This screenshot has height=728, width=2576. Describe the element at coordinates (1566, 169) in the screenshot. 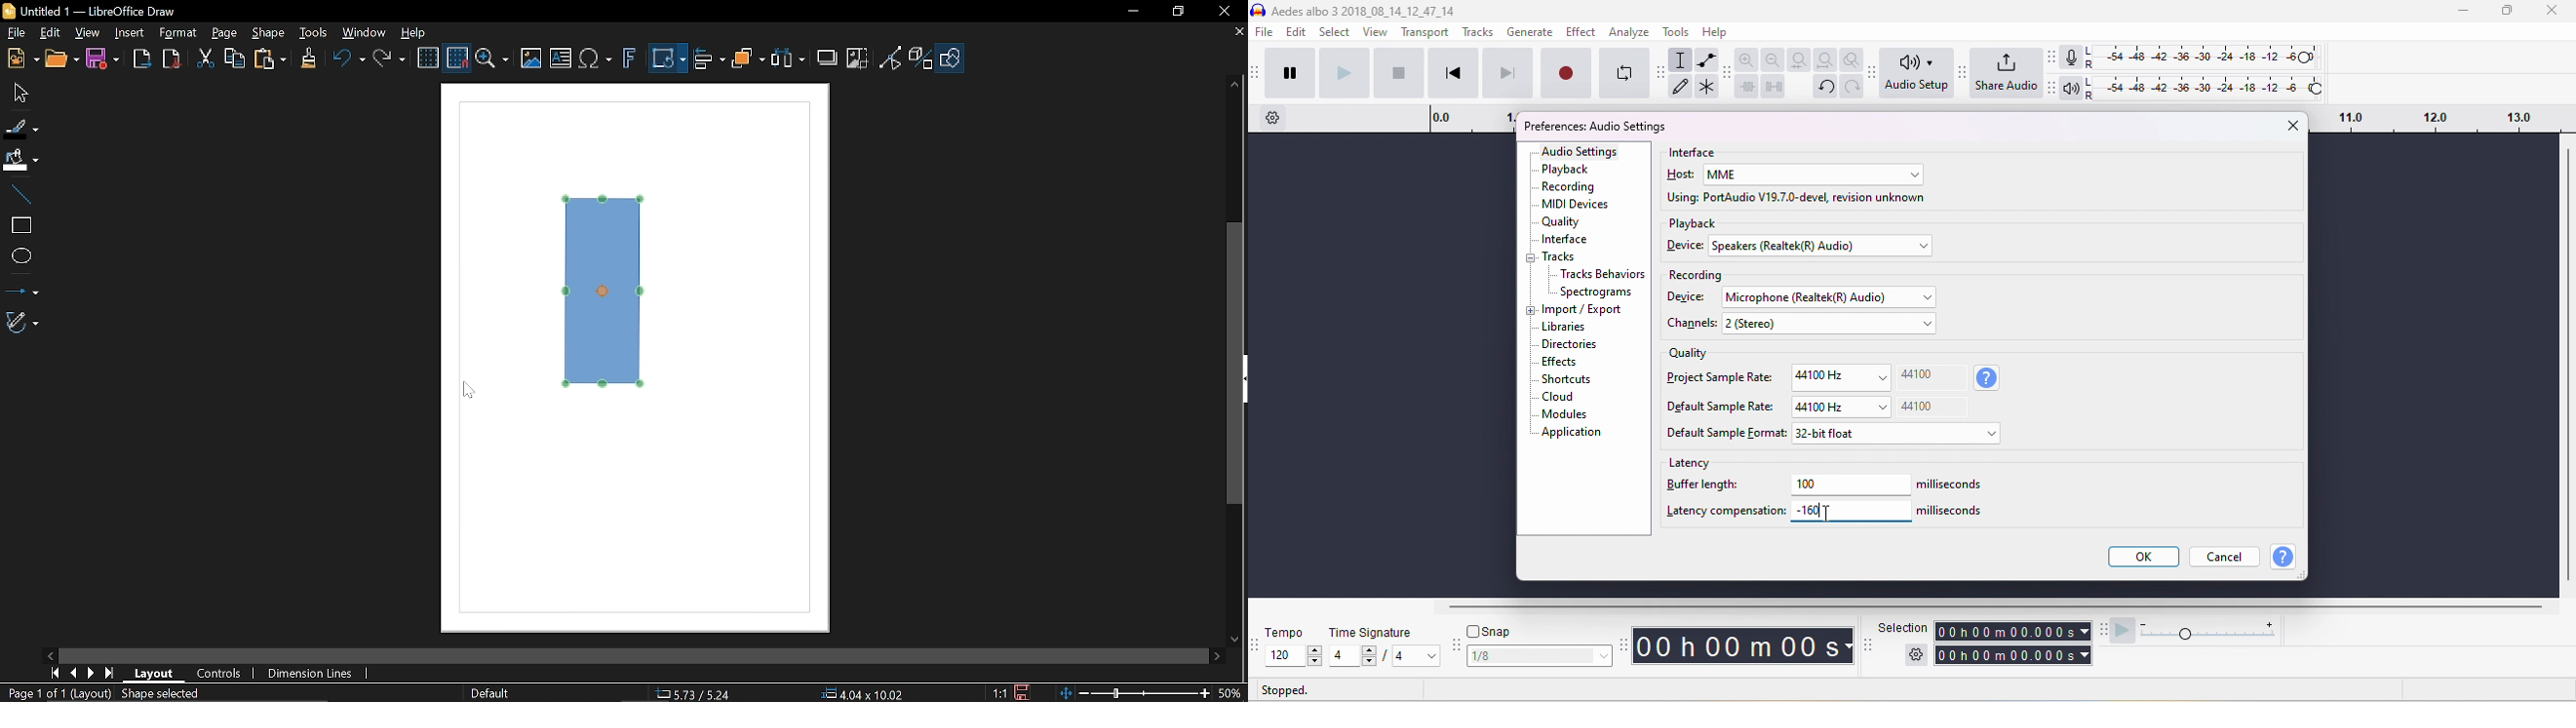

I see `playback` at that location.